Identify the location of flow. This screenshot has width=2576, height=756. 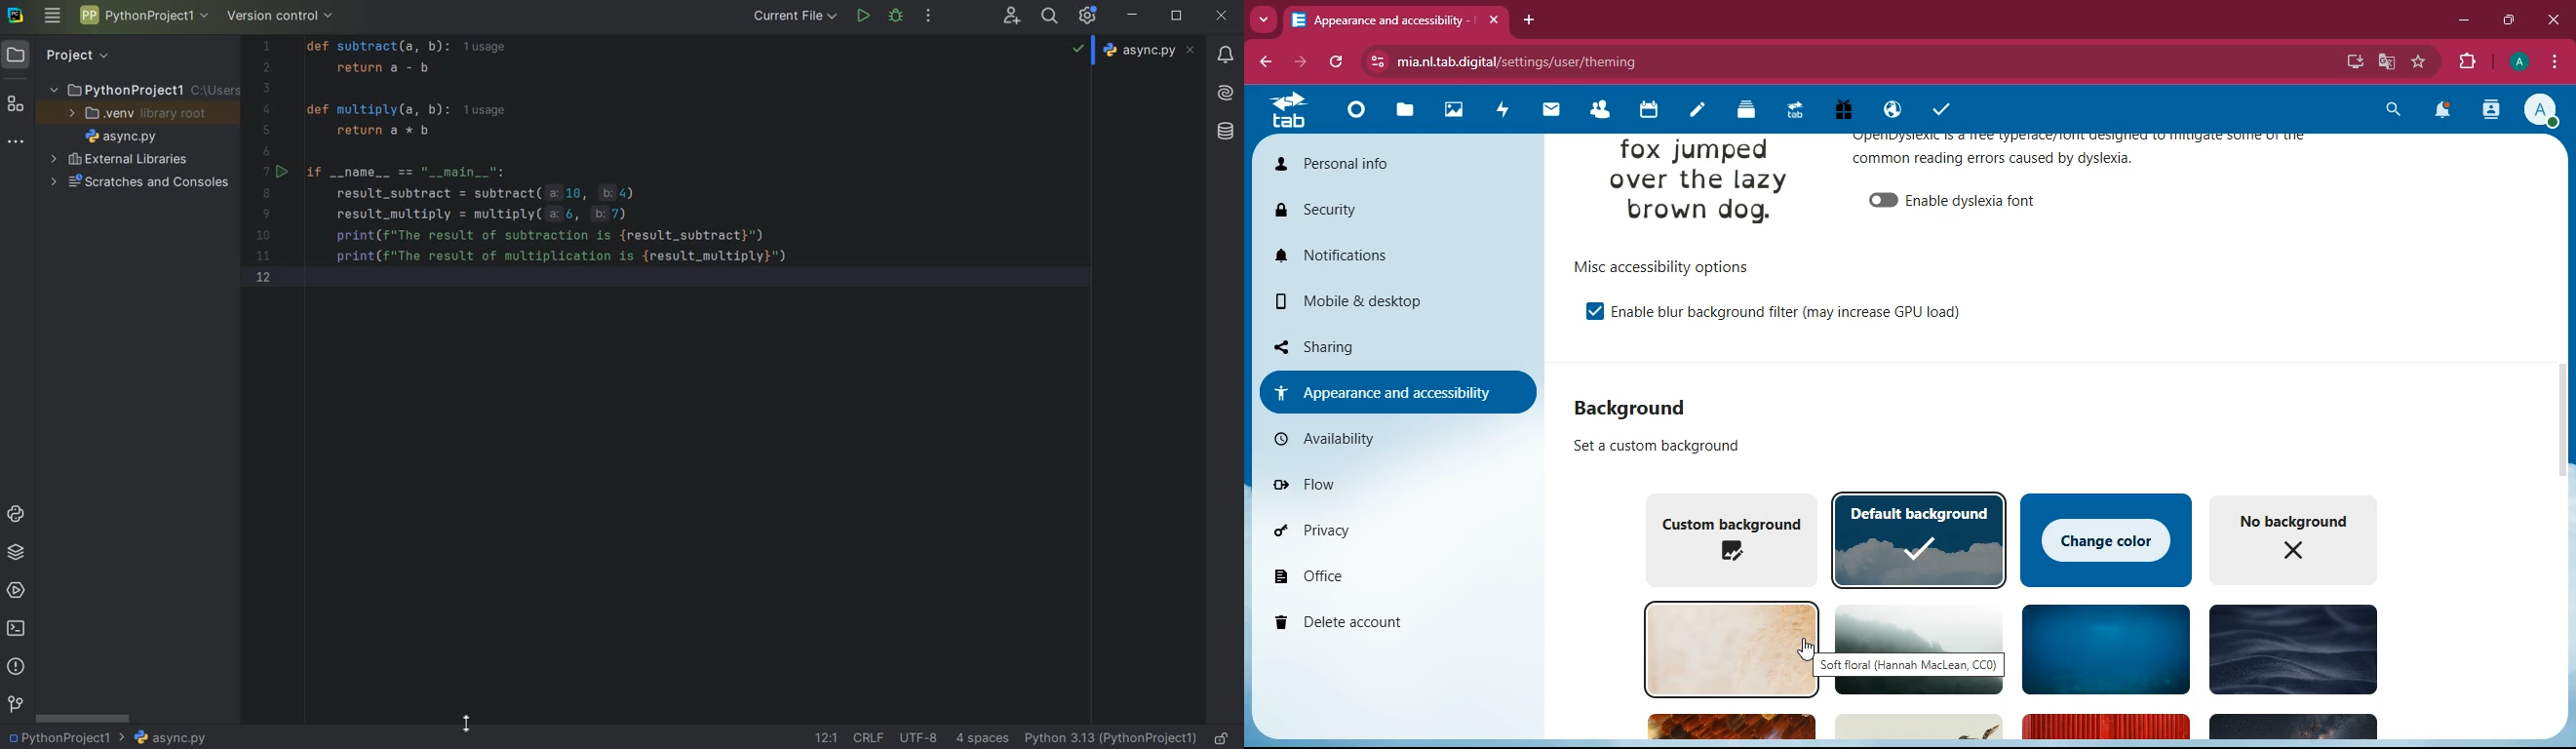
(1394, 490).